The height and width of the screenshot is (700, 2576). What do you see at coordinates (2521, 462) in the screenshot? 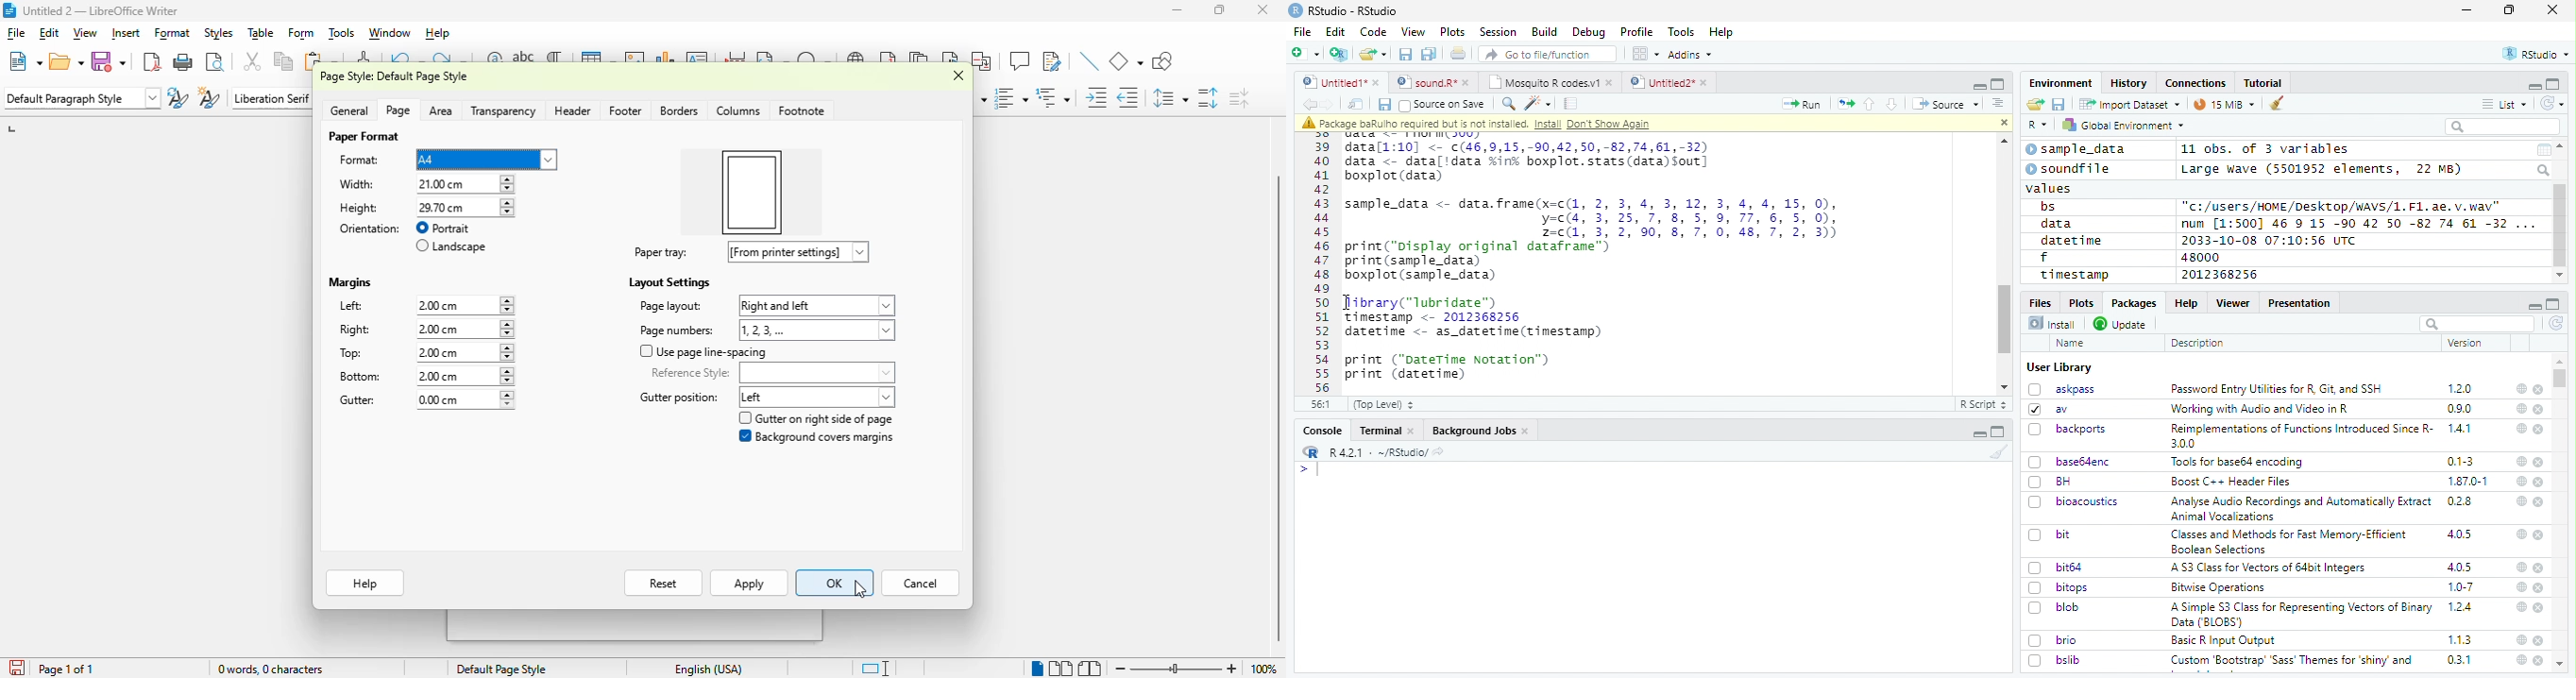
I see `help` at bounding box center [2521, 462].